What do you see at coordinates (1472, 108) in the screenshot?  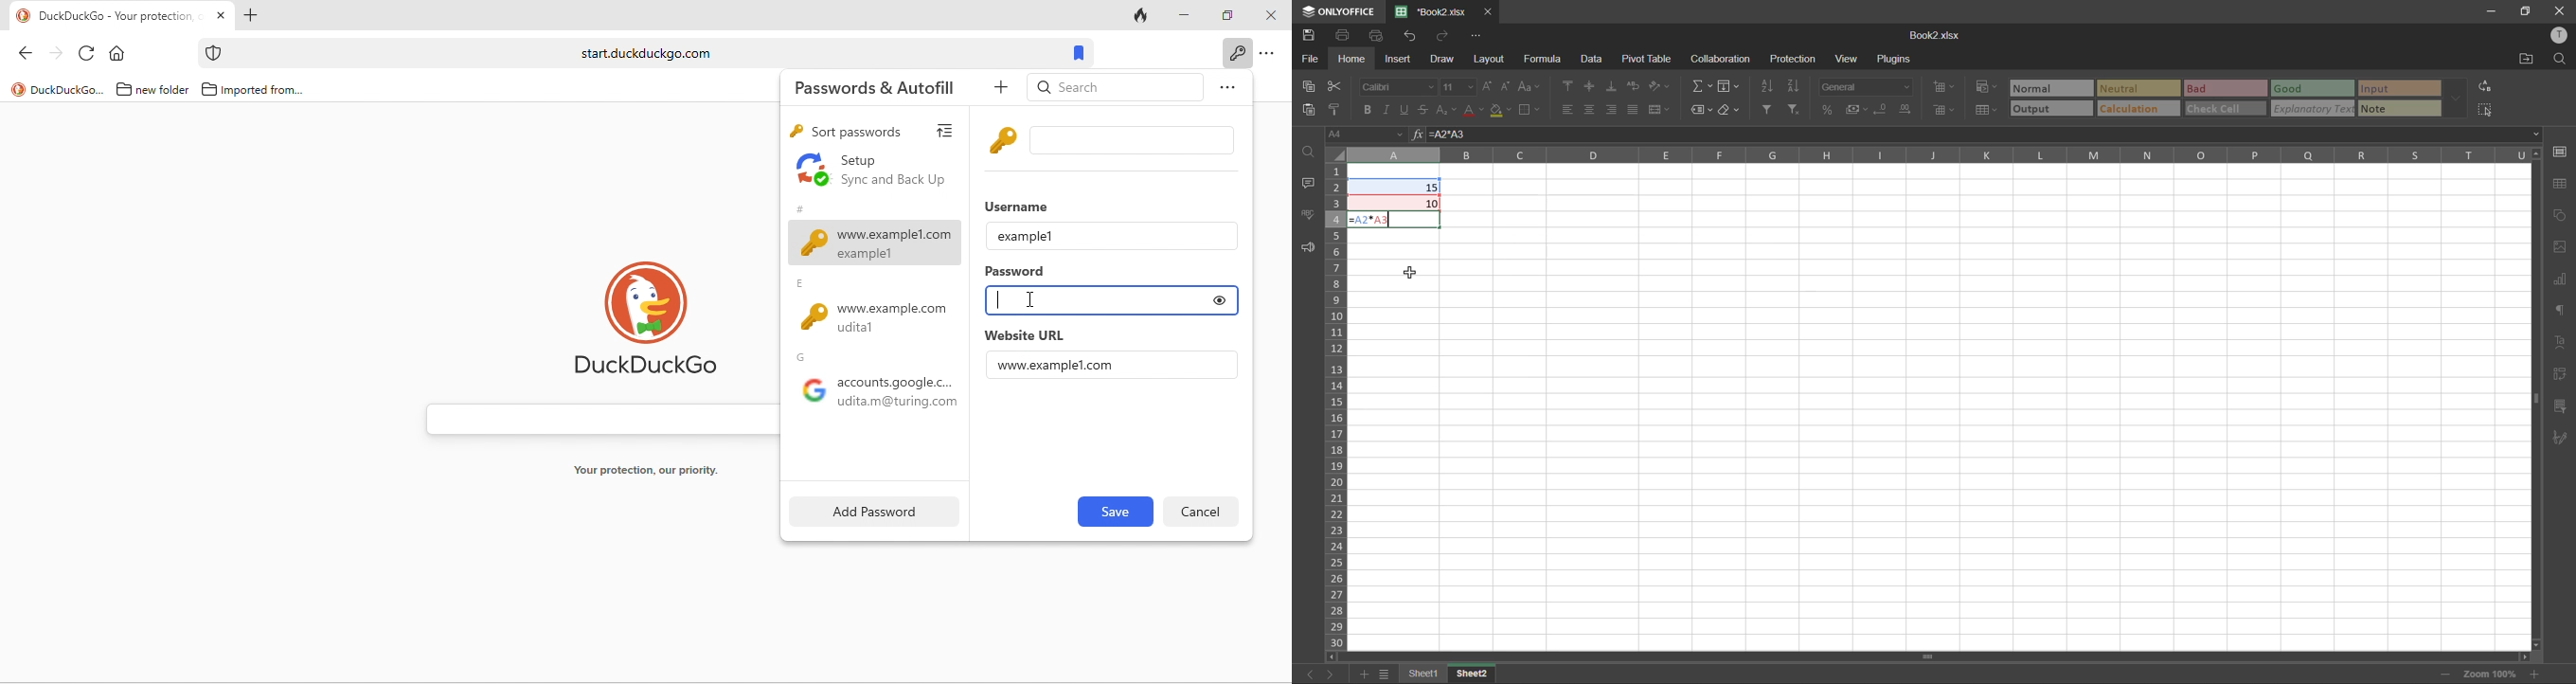 I see `font color` at bounding box center [1472, 108].